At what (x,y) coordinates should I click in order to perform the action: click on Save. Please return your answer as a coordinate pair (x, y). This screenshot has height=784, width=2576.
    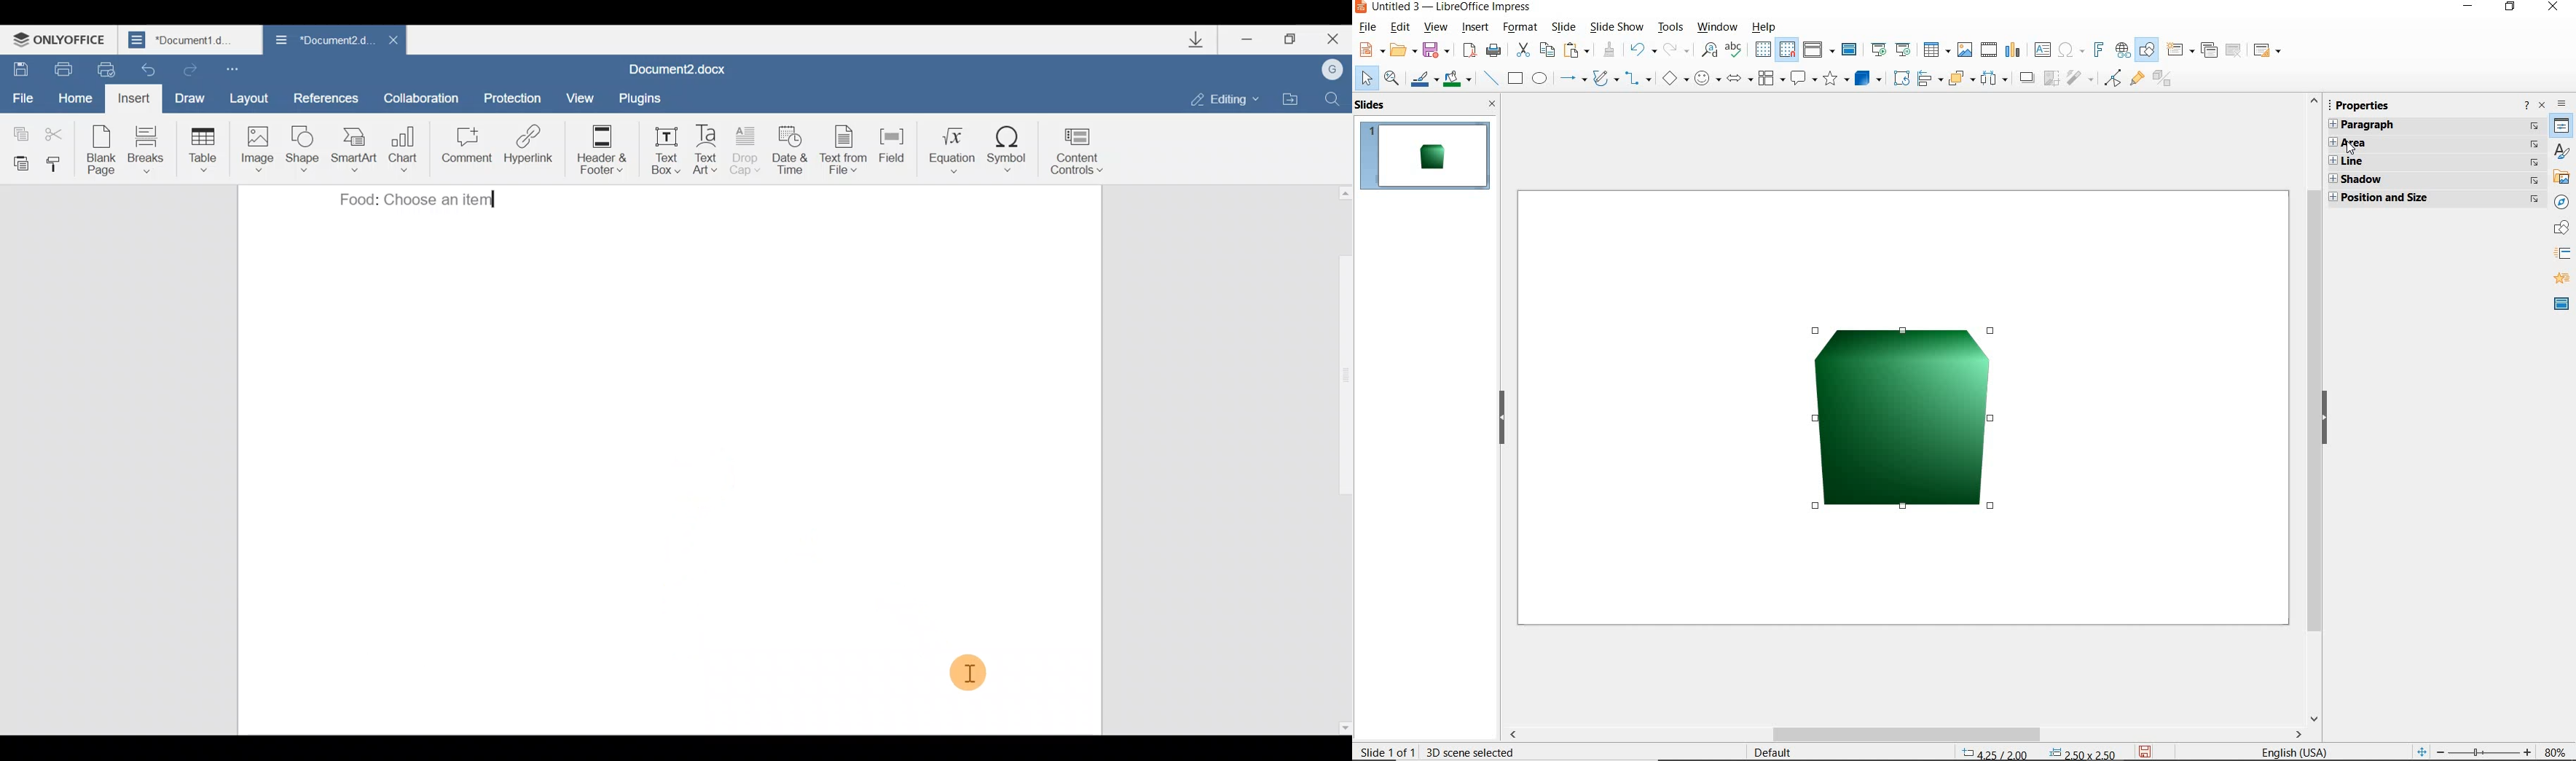
    Looking at the image, I should click on (20, 69).